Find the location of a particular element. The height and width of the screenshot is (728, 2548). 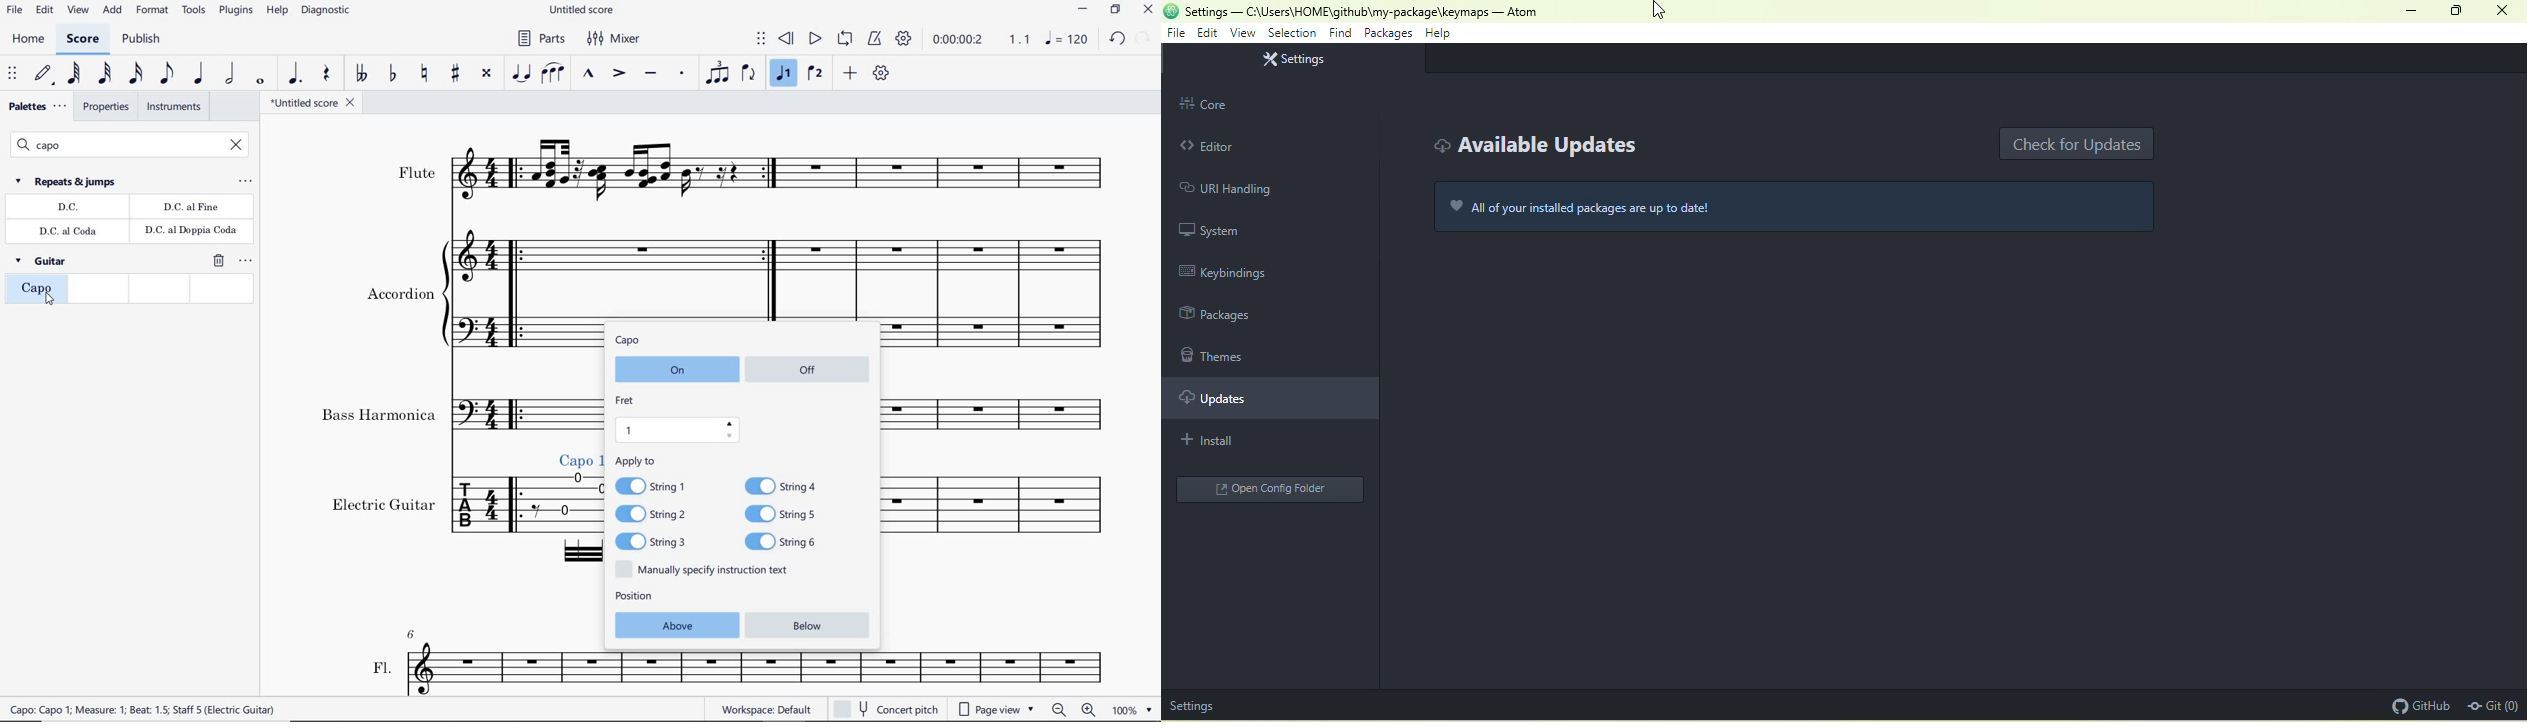

Guitar is located at coordinates (43, 263).